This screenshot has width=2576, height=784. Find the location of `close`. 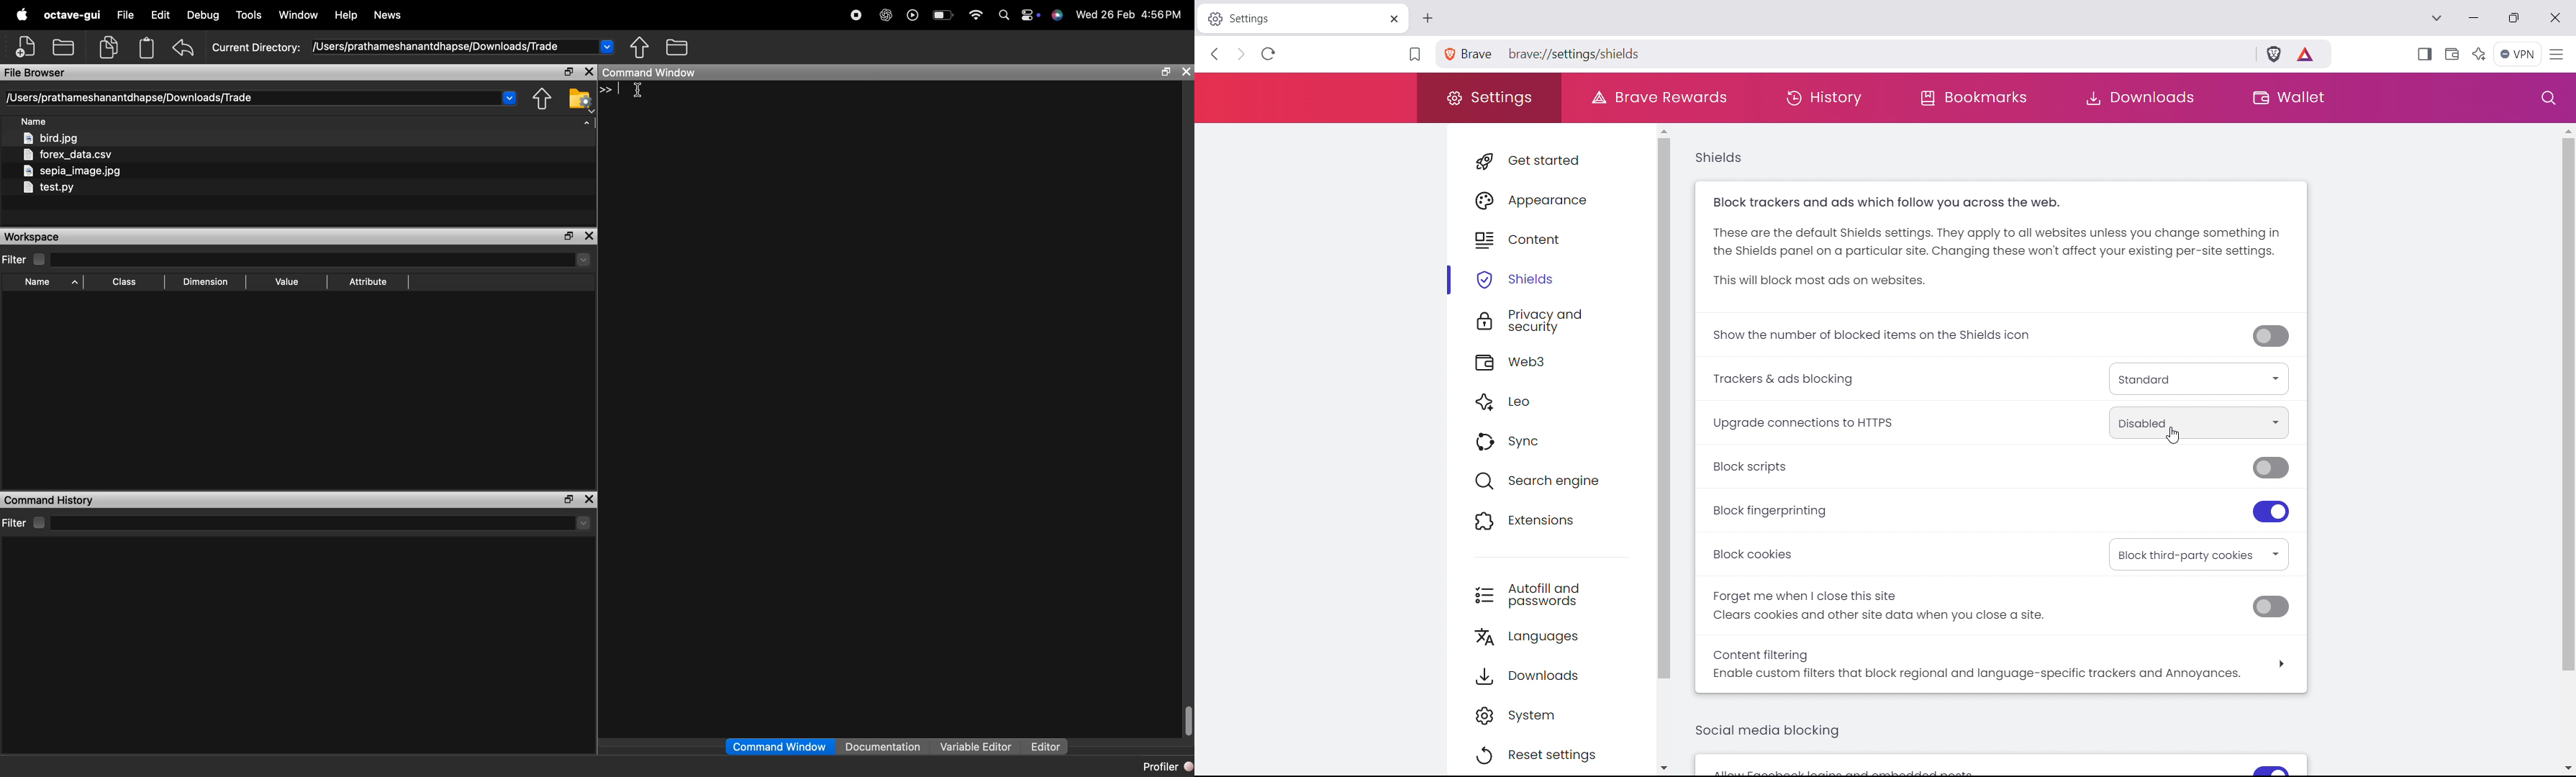

close is located at coordinates (591, 499).